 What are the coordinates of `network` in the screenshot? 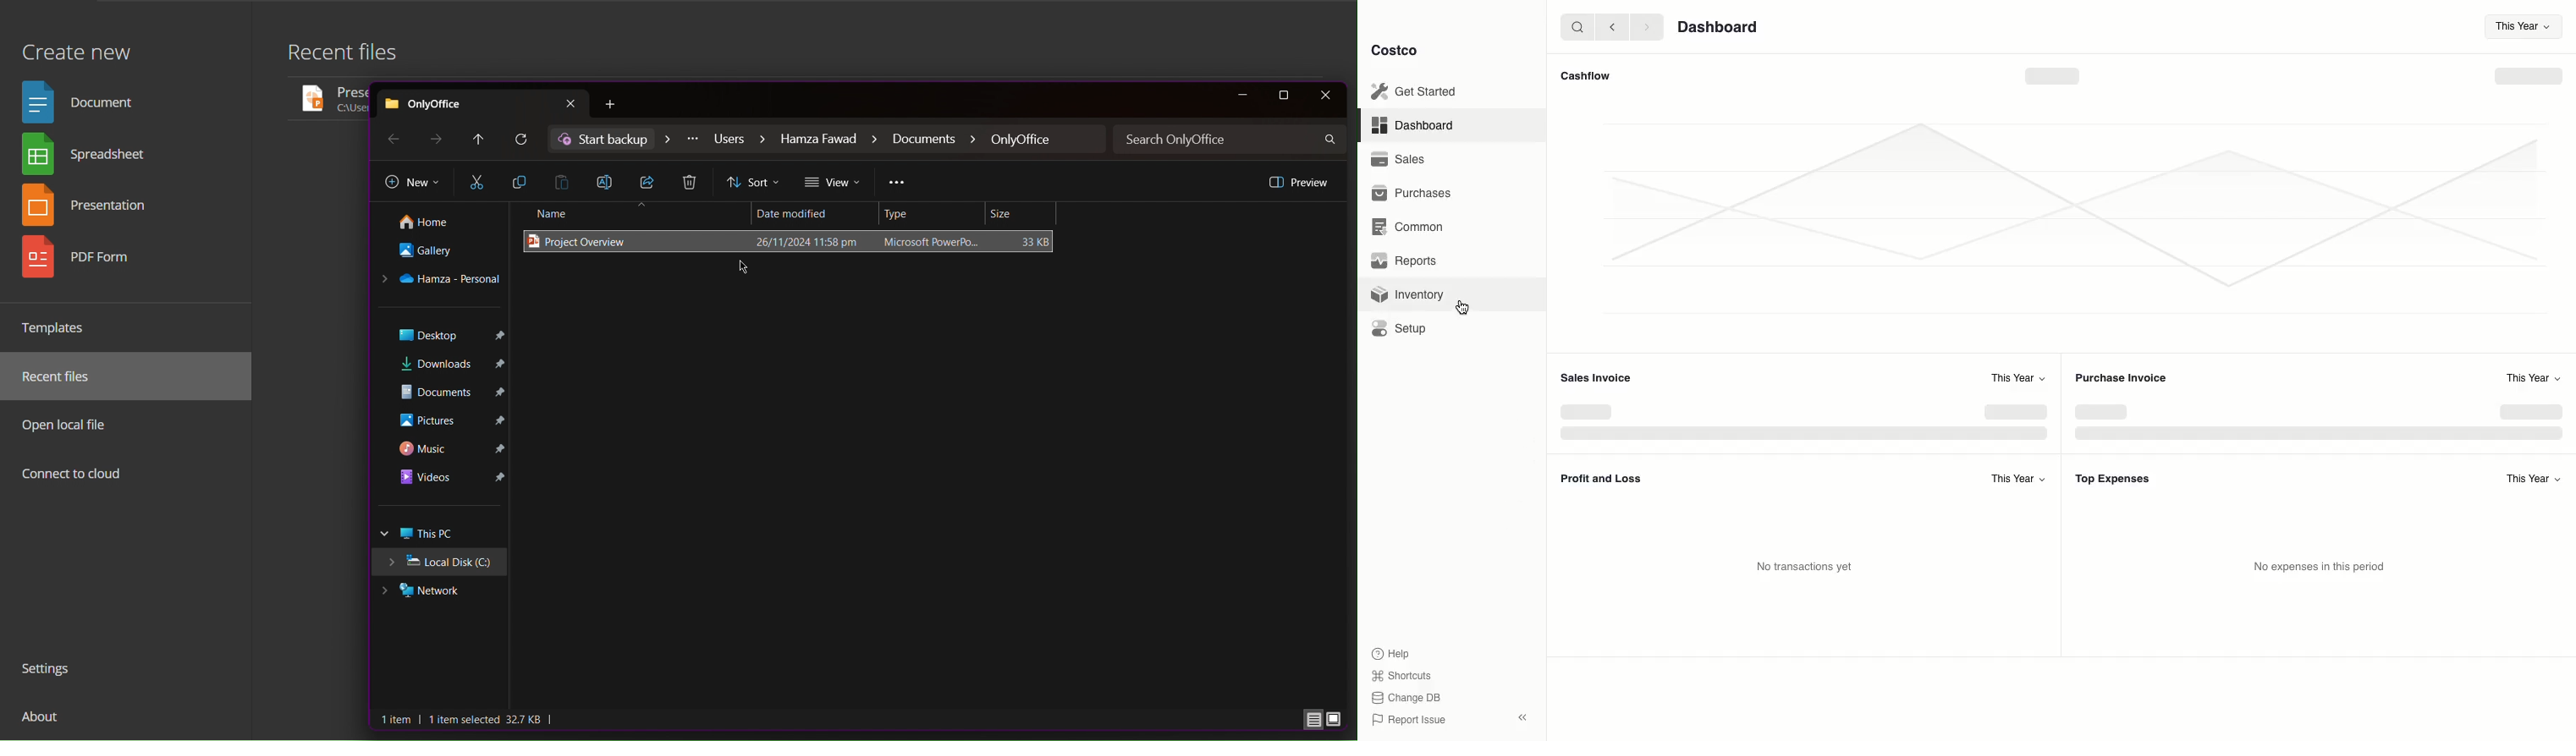 It's located at (437, 592).